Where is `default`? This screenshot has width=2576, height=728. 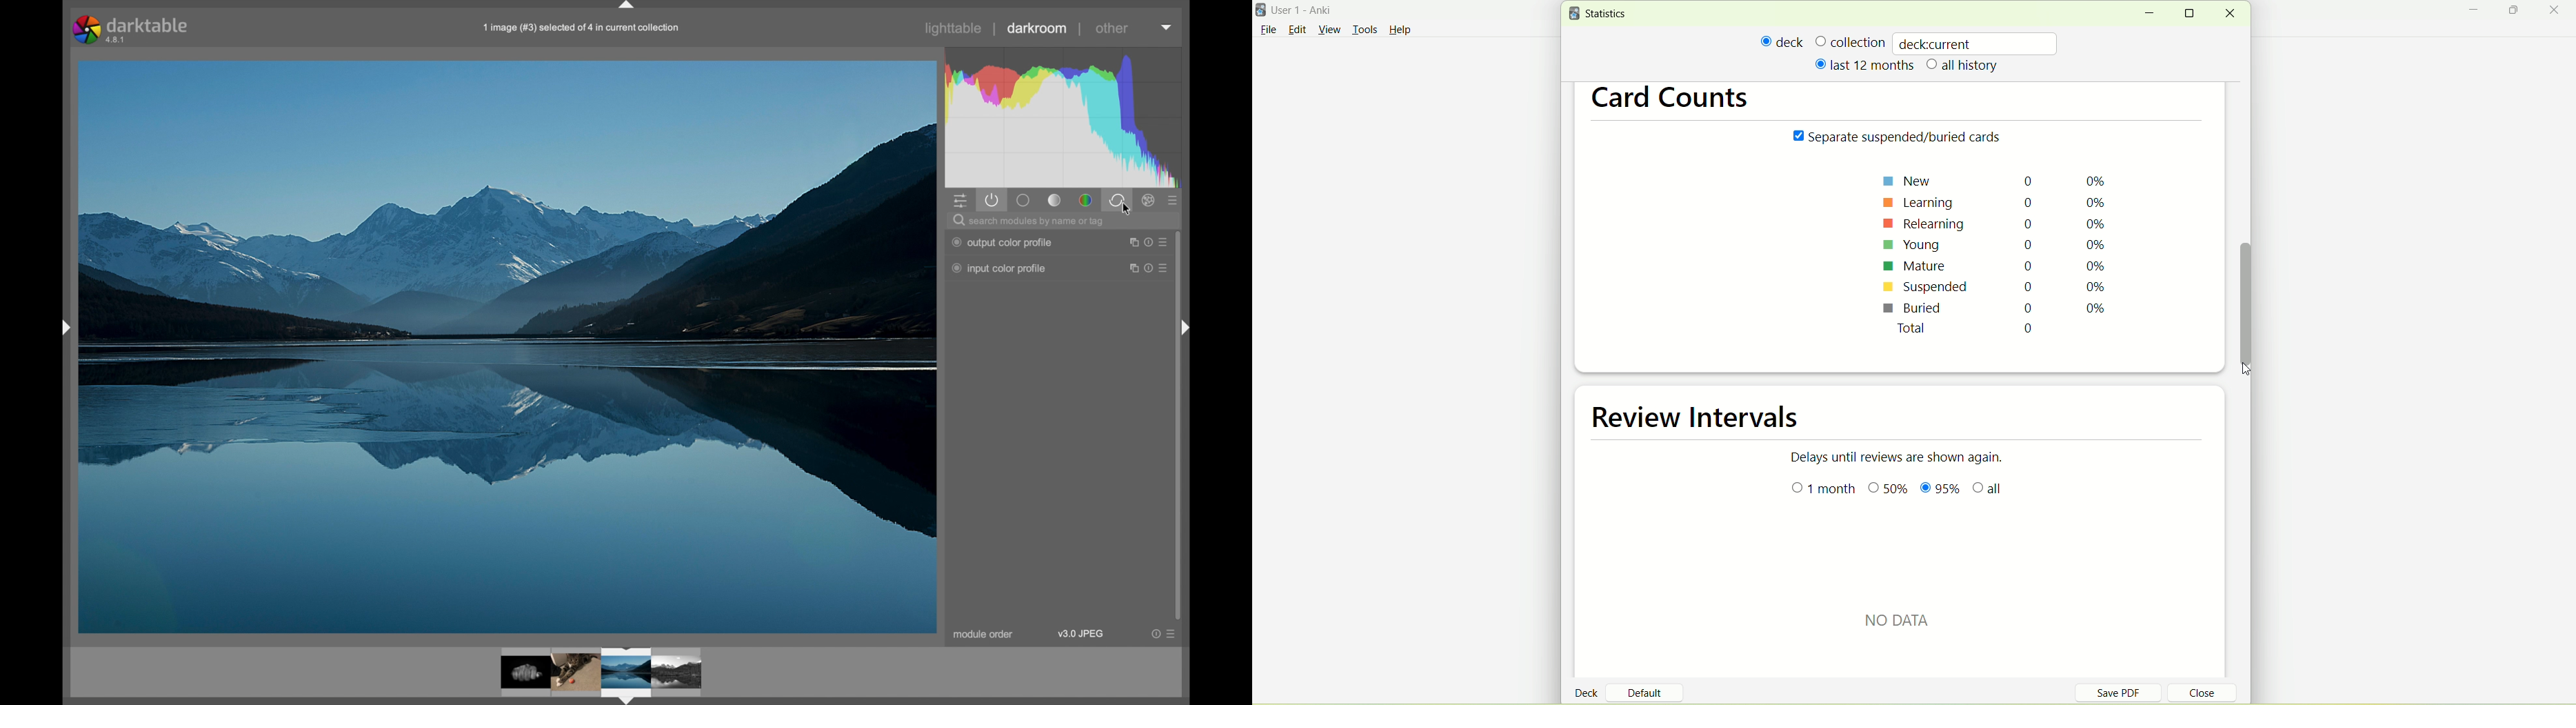
default is located at coordinates (1650, 688).